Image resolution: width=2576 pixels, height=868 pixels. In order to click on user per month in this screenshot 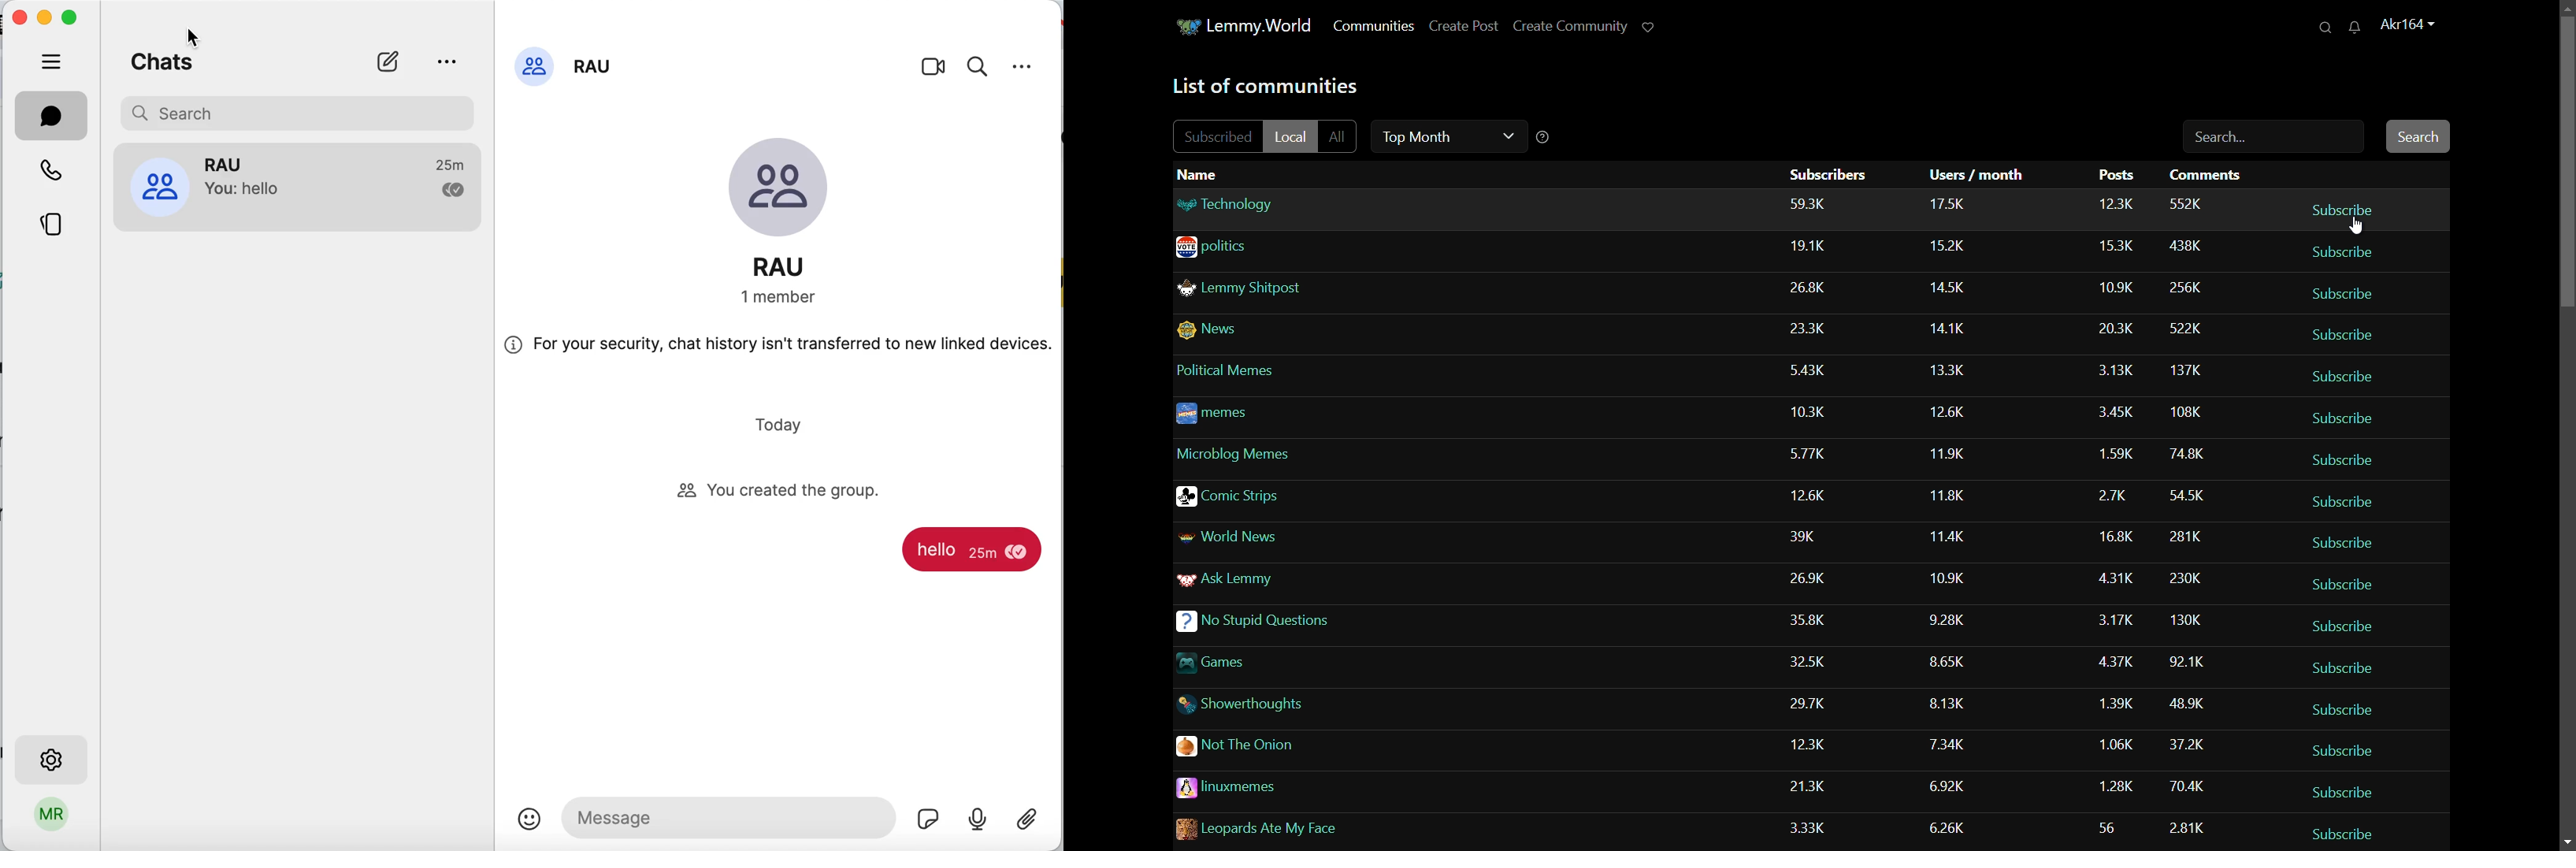, I will do `click(1955, 783)`.